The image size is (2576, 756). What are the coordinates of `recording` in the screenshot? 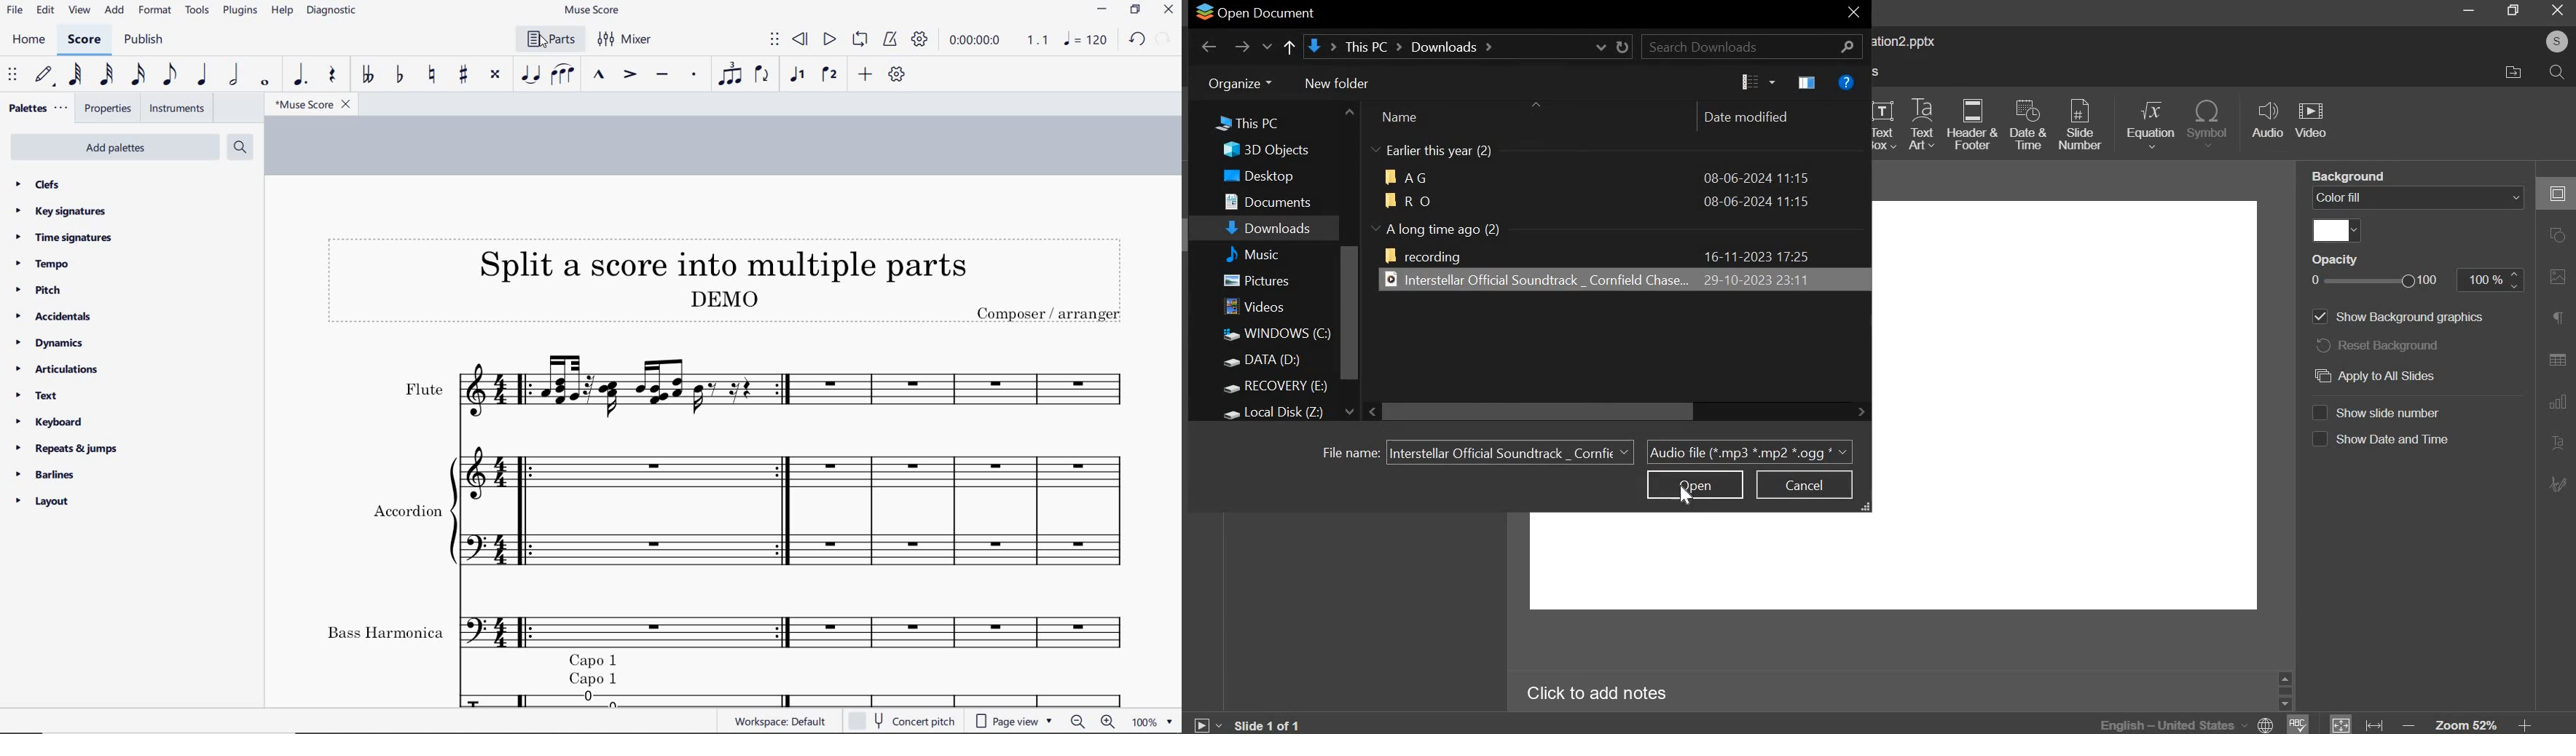 It's located at (1424, 256).